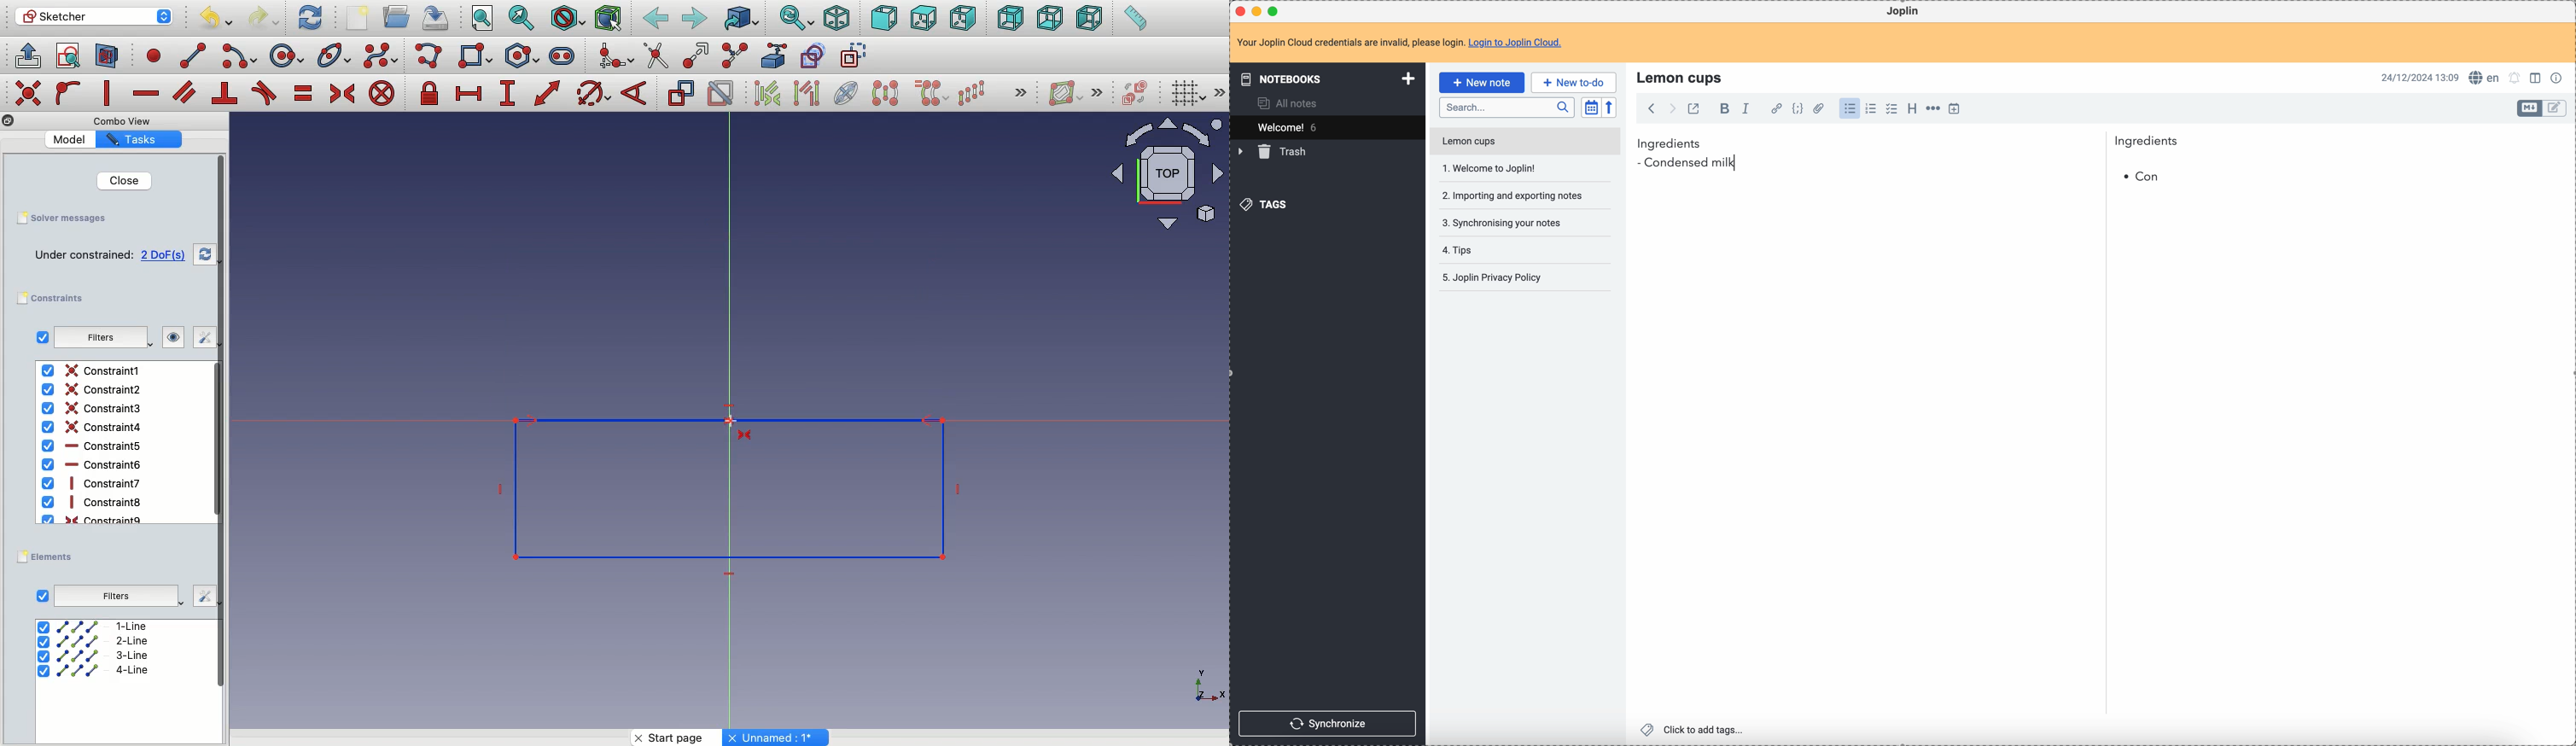  What do you see at coordinates (836, 20) in the screenshot?
I see `Isometric` at bounding box center [836, 20].